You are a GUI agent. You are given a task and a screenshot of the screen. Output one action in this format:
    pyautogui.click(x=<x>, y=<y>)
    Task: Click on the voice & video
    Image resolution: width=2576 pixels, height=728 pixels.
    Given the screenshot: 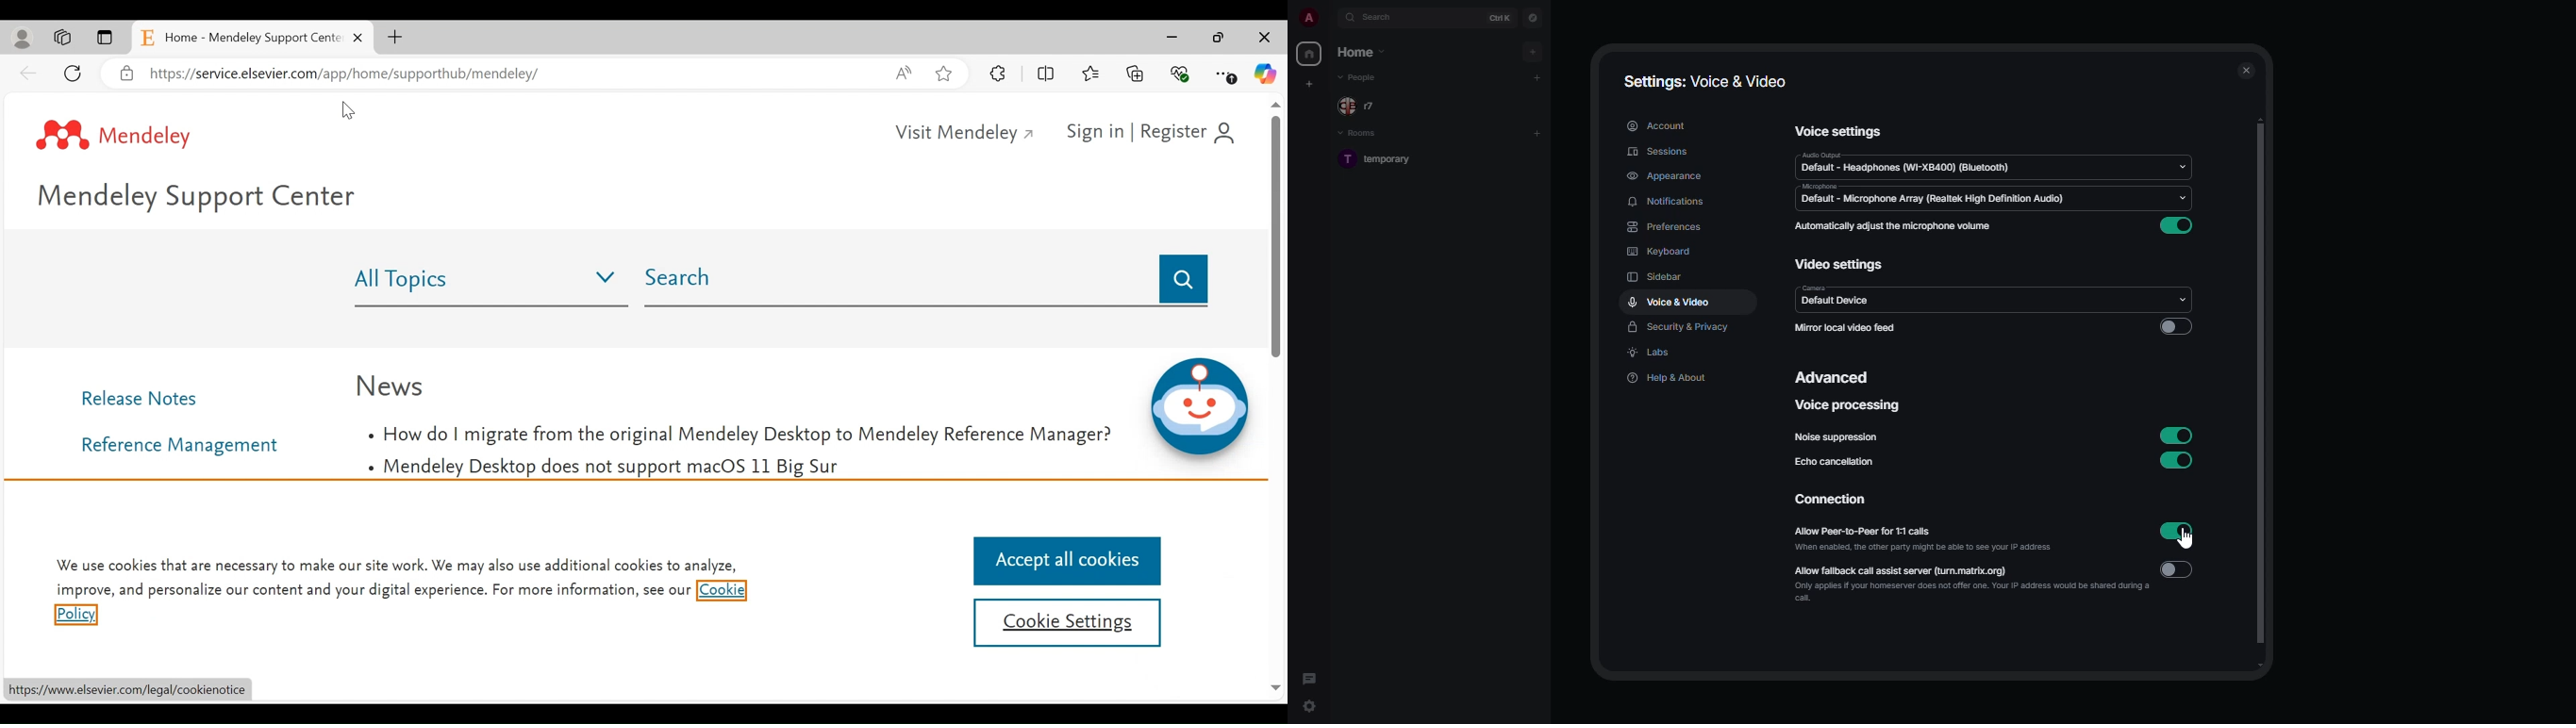 What is the action you would take?
    pyautogui.click(x=1670, y=301)
    